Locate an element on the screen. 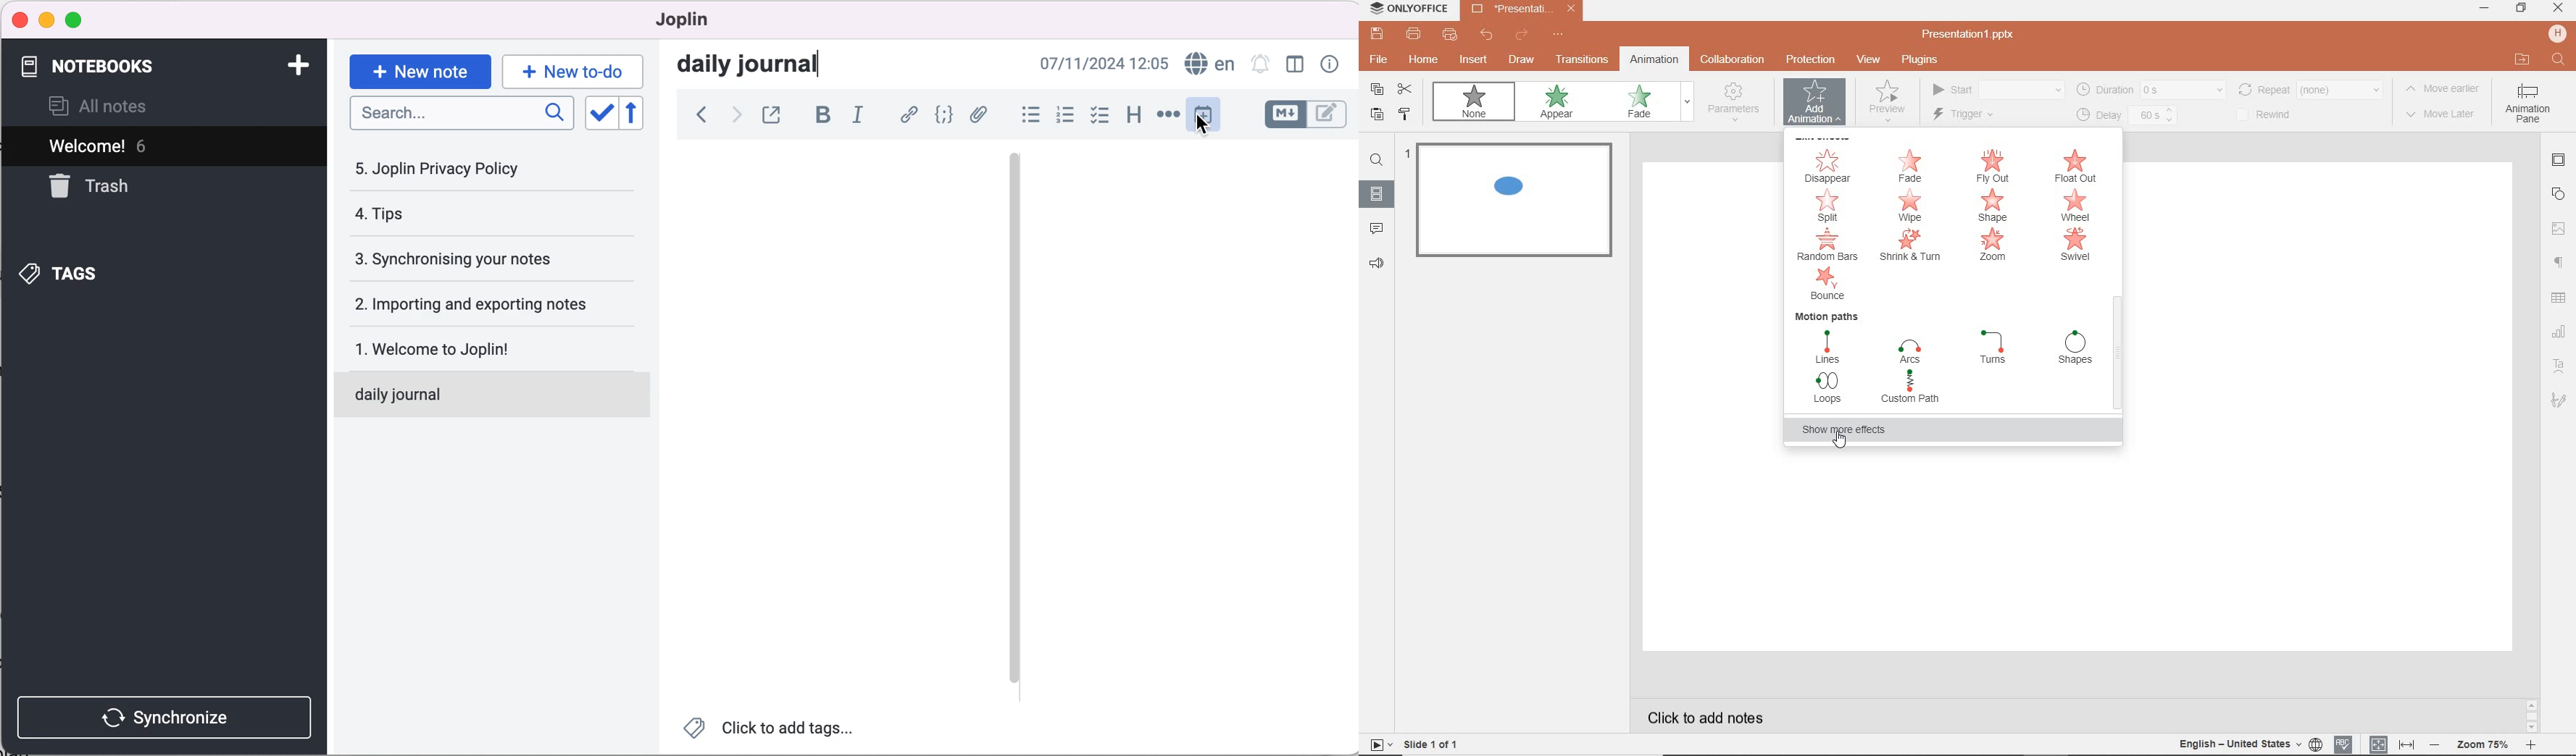 The width and height of the screenshot is (2576, 756). insert is located at coordinates (1471, 60).